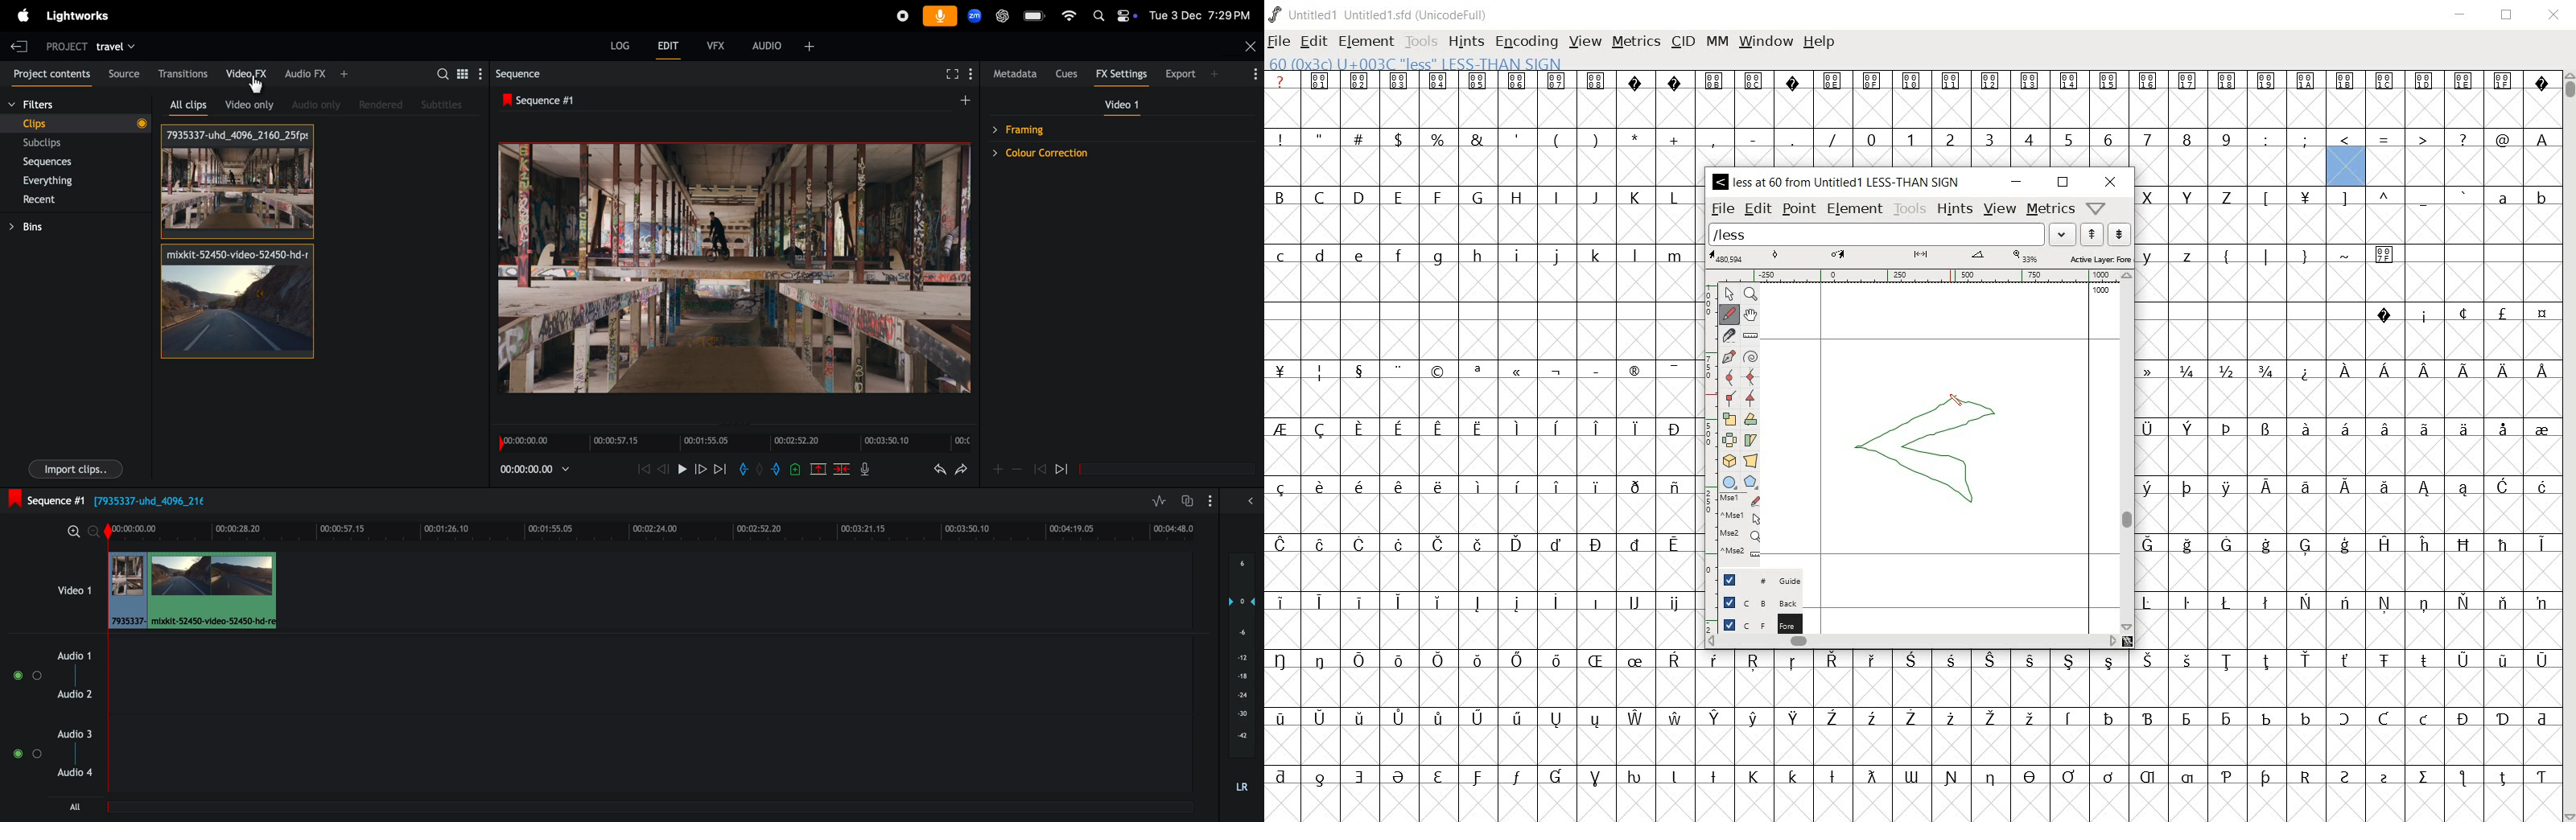 Image resolution: width=2576 pixels, height=840 pixels. Describe the element at coordinates (1729, 376) in the screenshot. I see `add a curve point` at that location.